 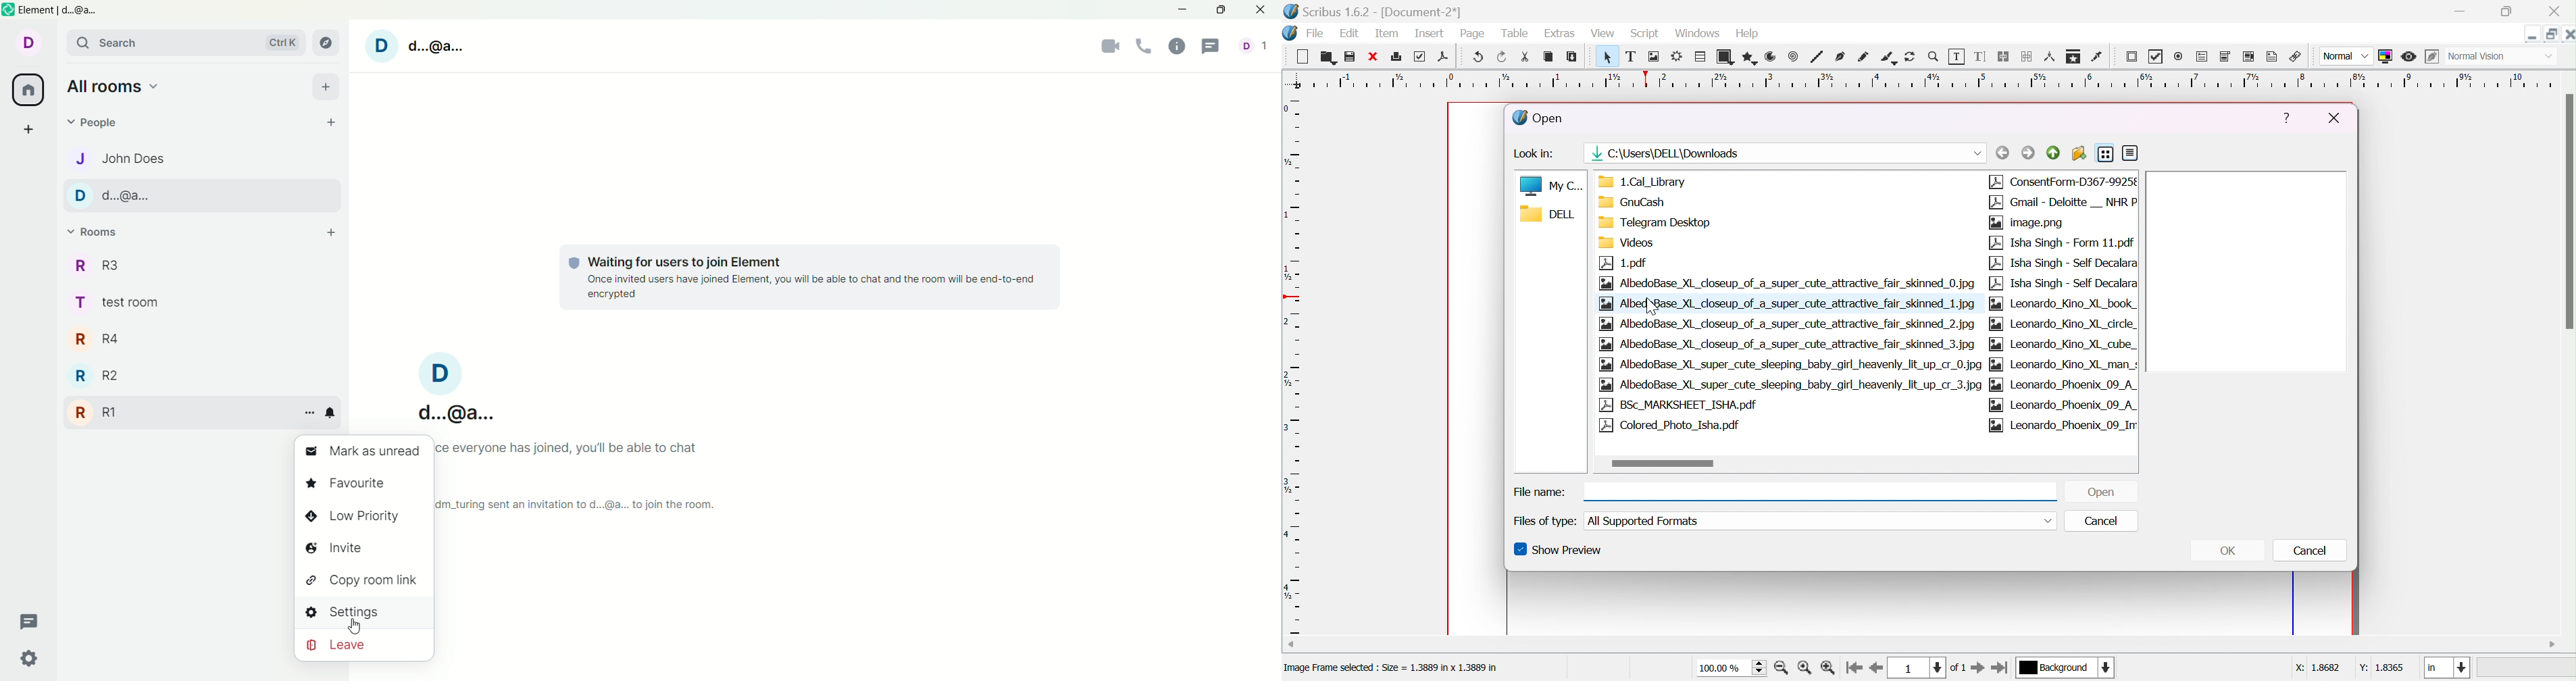 What do you see at coordinates (1260, 10) in the screenshot?
I see `close` at bounding box center [1260, 10].